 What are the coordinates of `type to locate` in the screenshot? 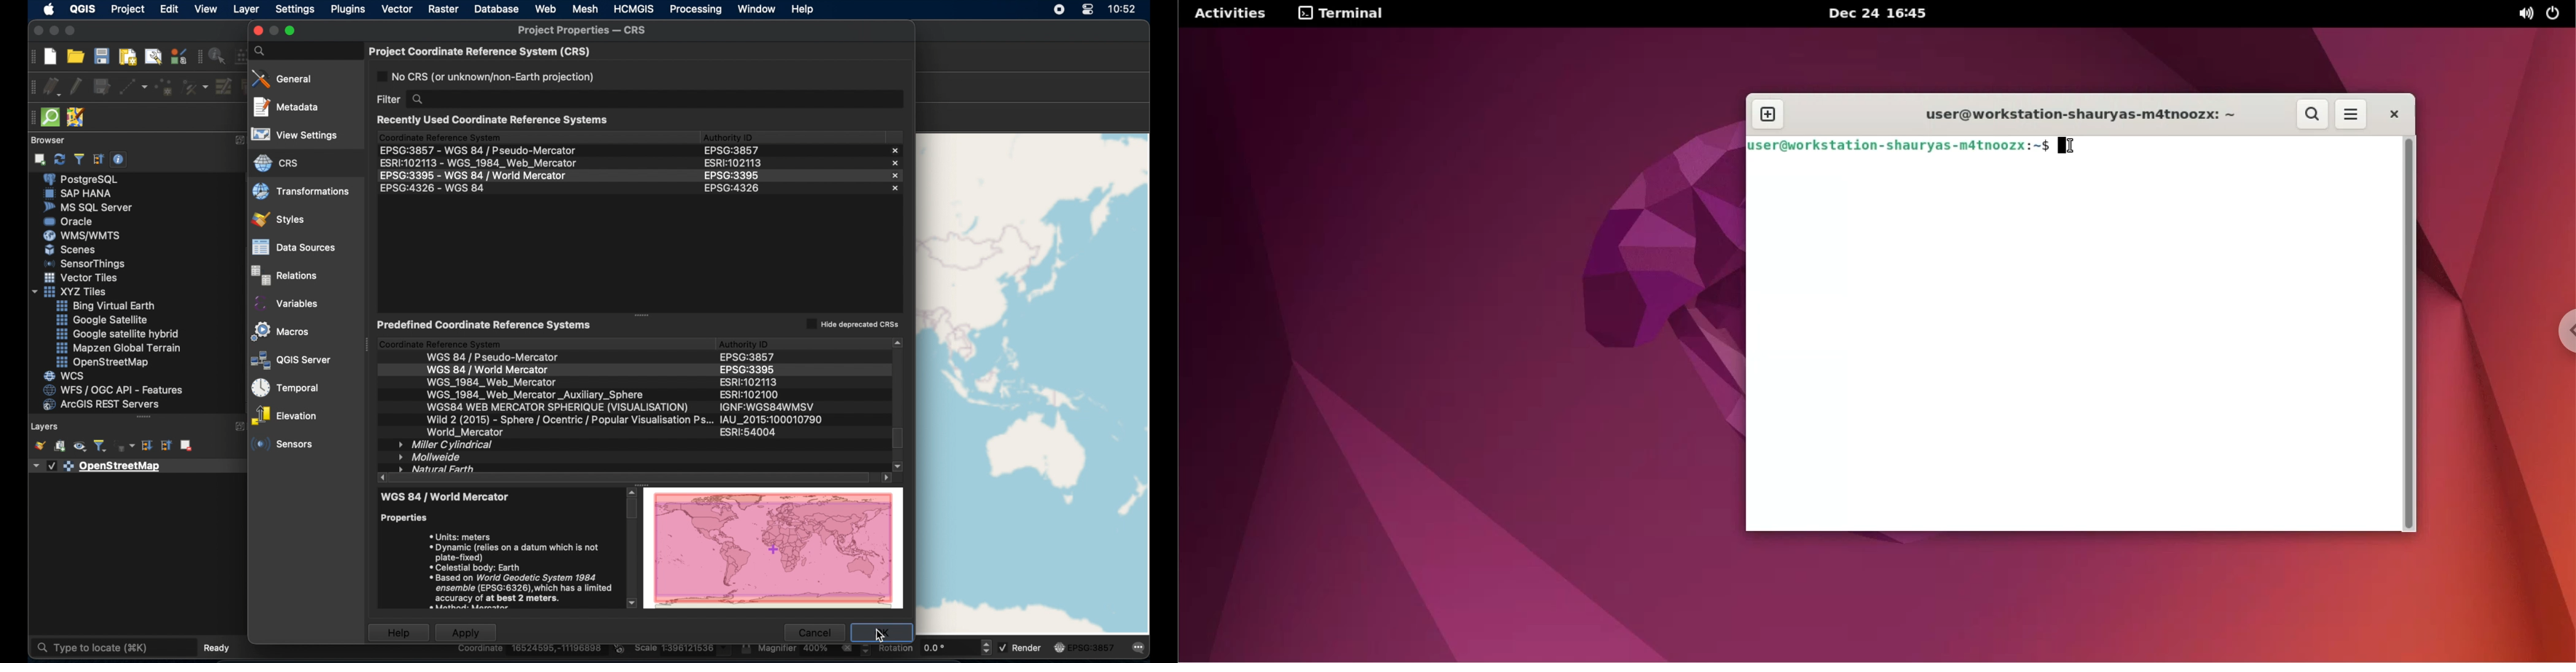 It's located at (113, 647).